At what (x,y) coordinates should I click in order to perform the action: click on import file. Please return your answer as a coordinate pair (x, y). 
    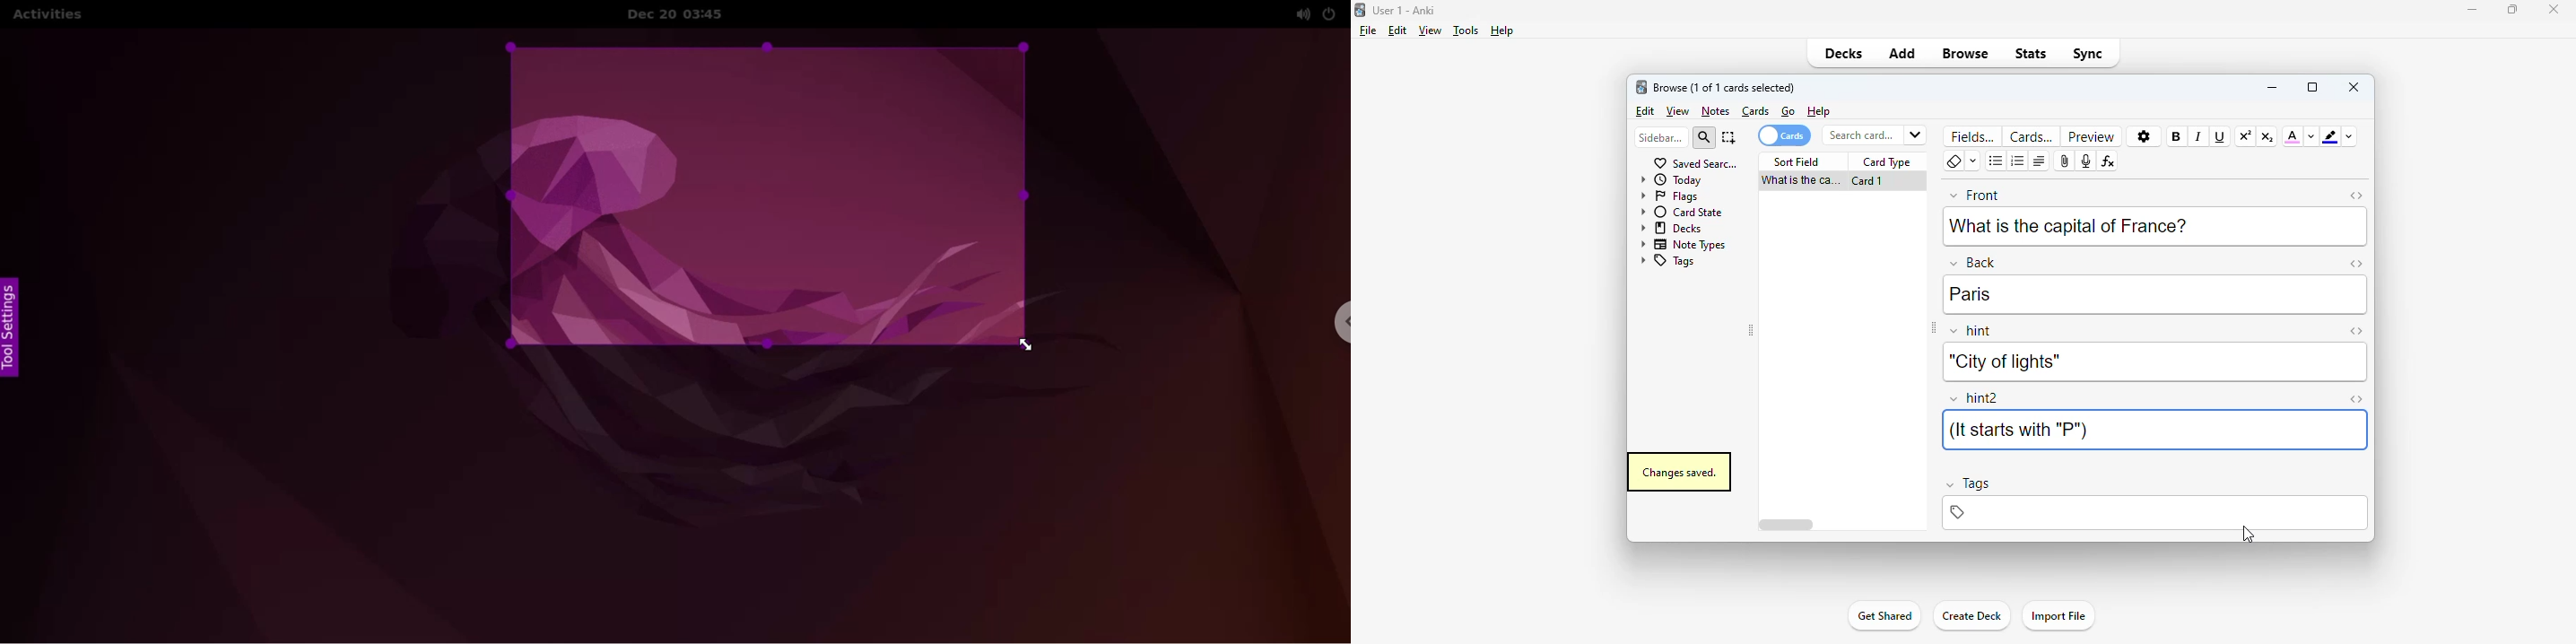
    Looking at the image, I should click on (2058, 616).